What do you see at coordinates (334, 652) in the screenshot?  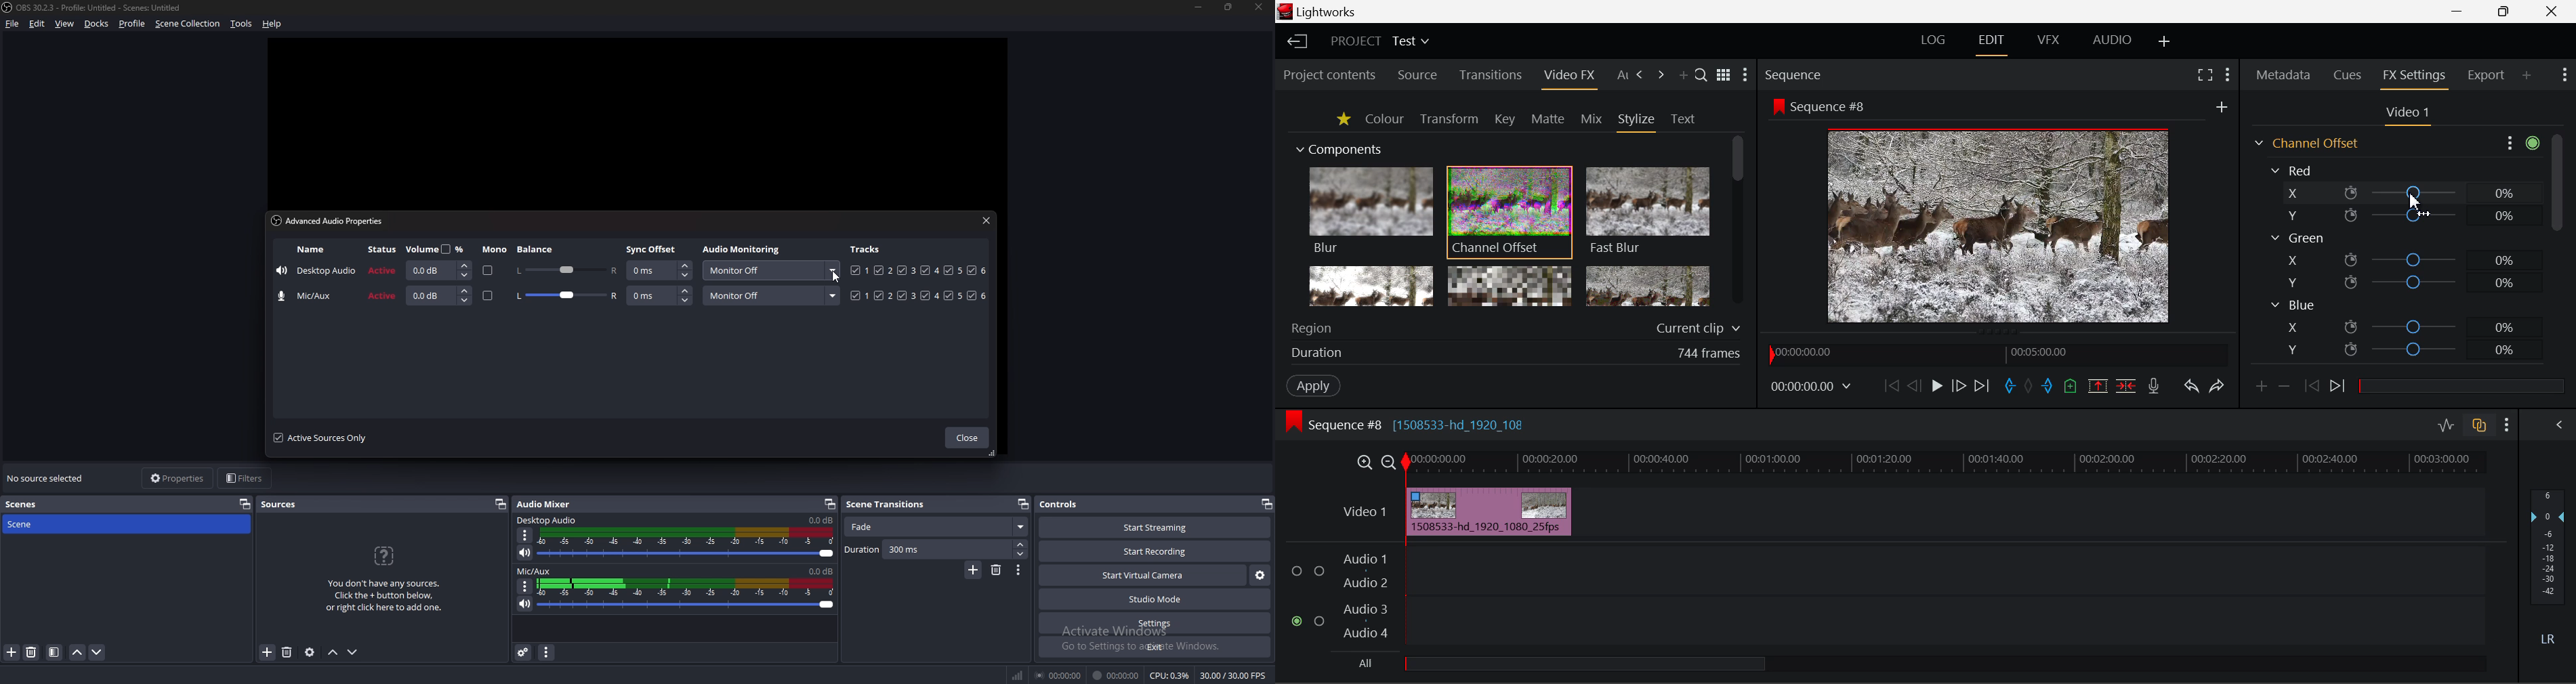 I see `move sources up` at bounding box center [334, 652].